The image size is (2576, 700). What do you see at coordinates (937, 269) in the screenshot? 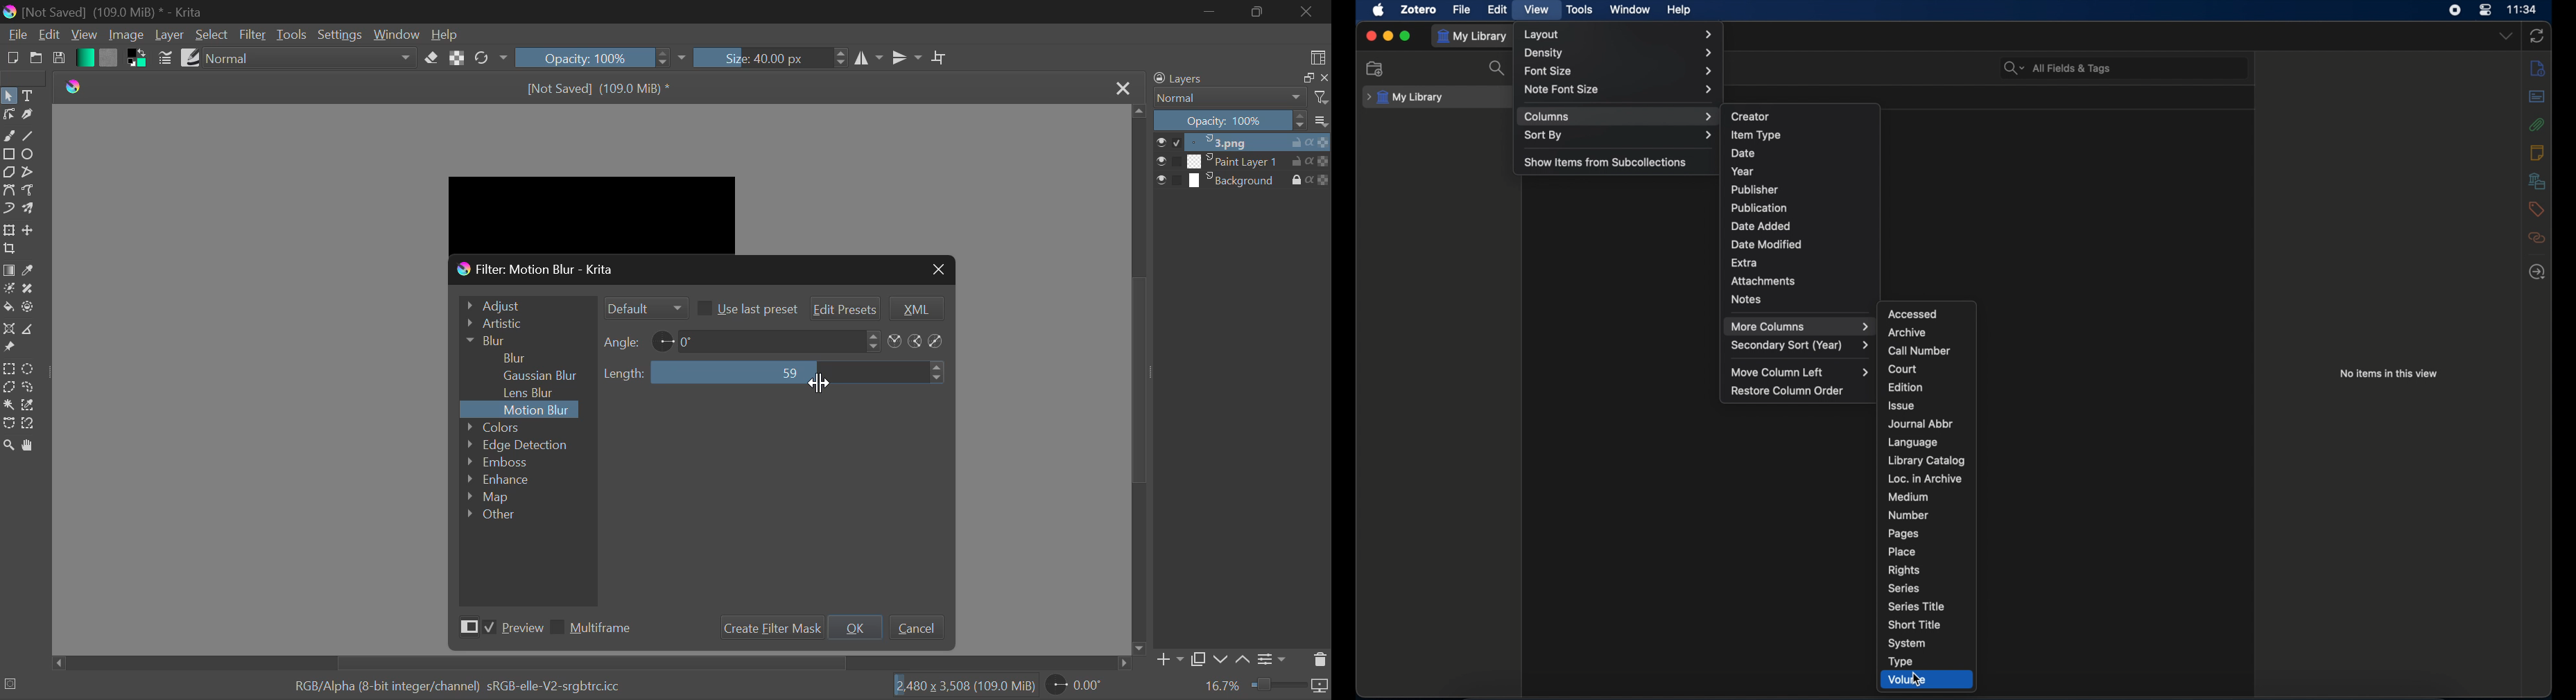
I see `Close` at bounding box center [937, 269].